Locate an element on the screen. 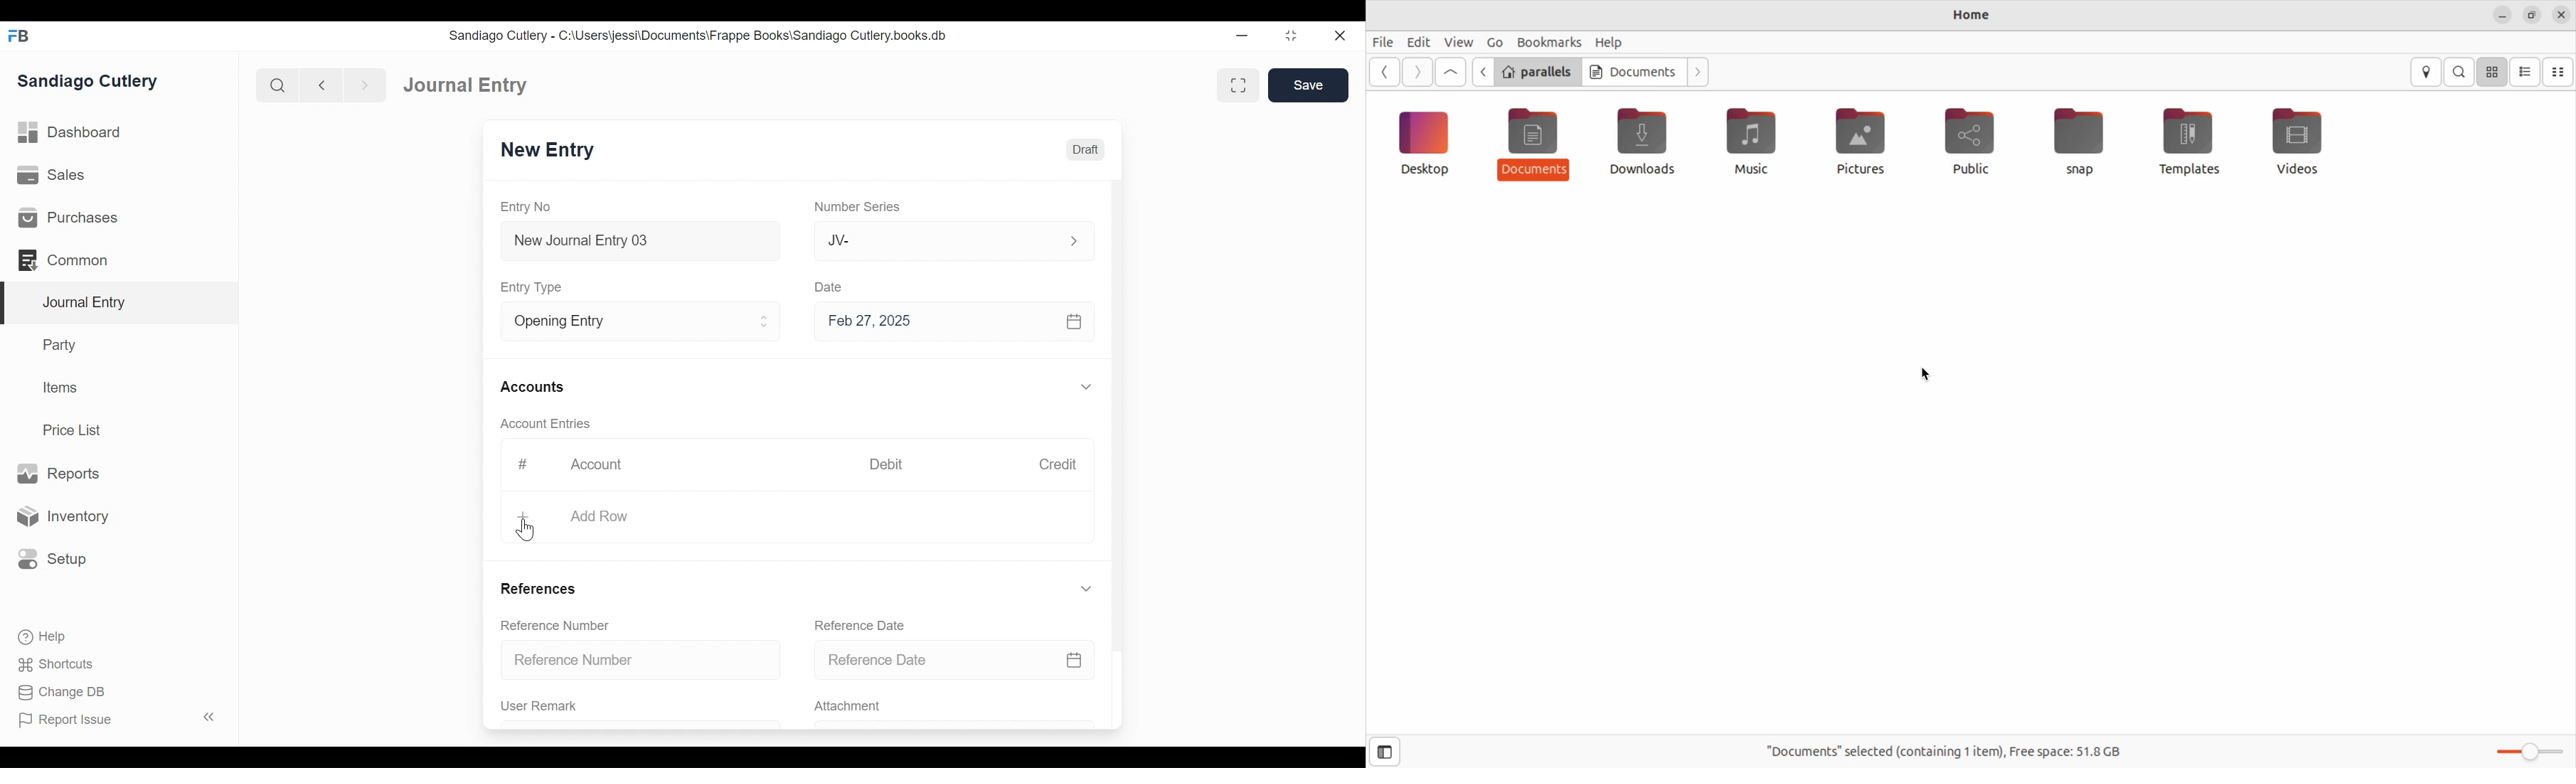 The image size is (2576, 784). Minimize is located at coordinates (1244, 35).